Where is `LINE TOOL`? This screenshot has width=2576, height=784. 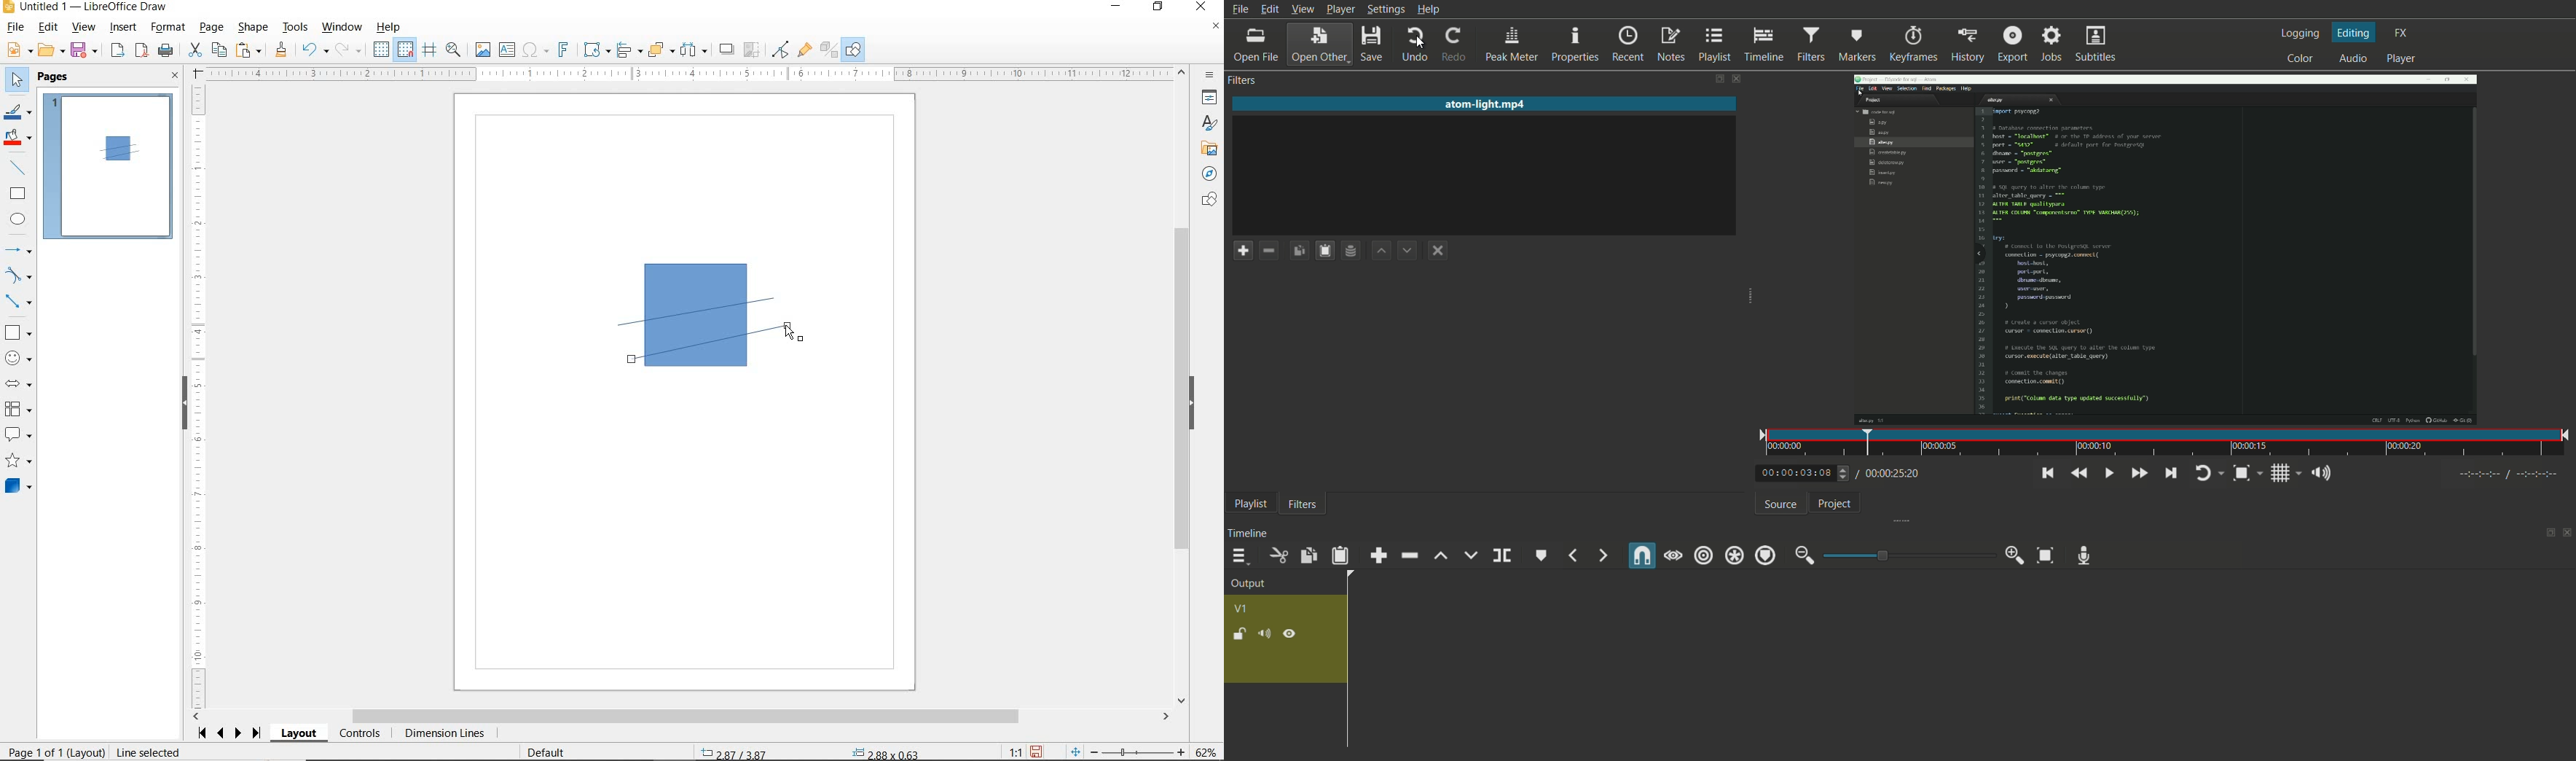 LINE TOOL is located at coordinates (639, 362).